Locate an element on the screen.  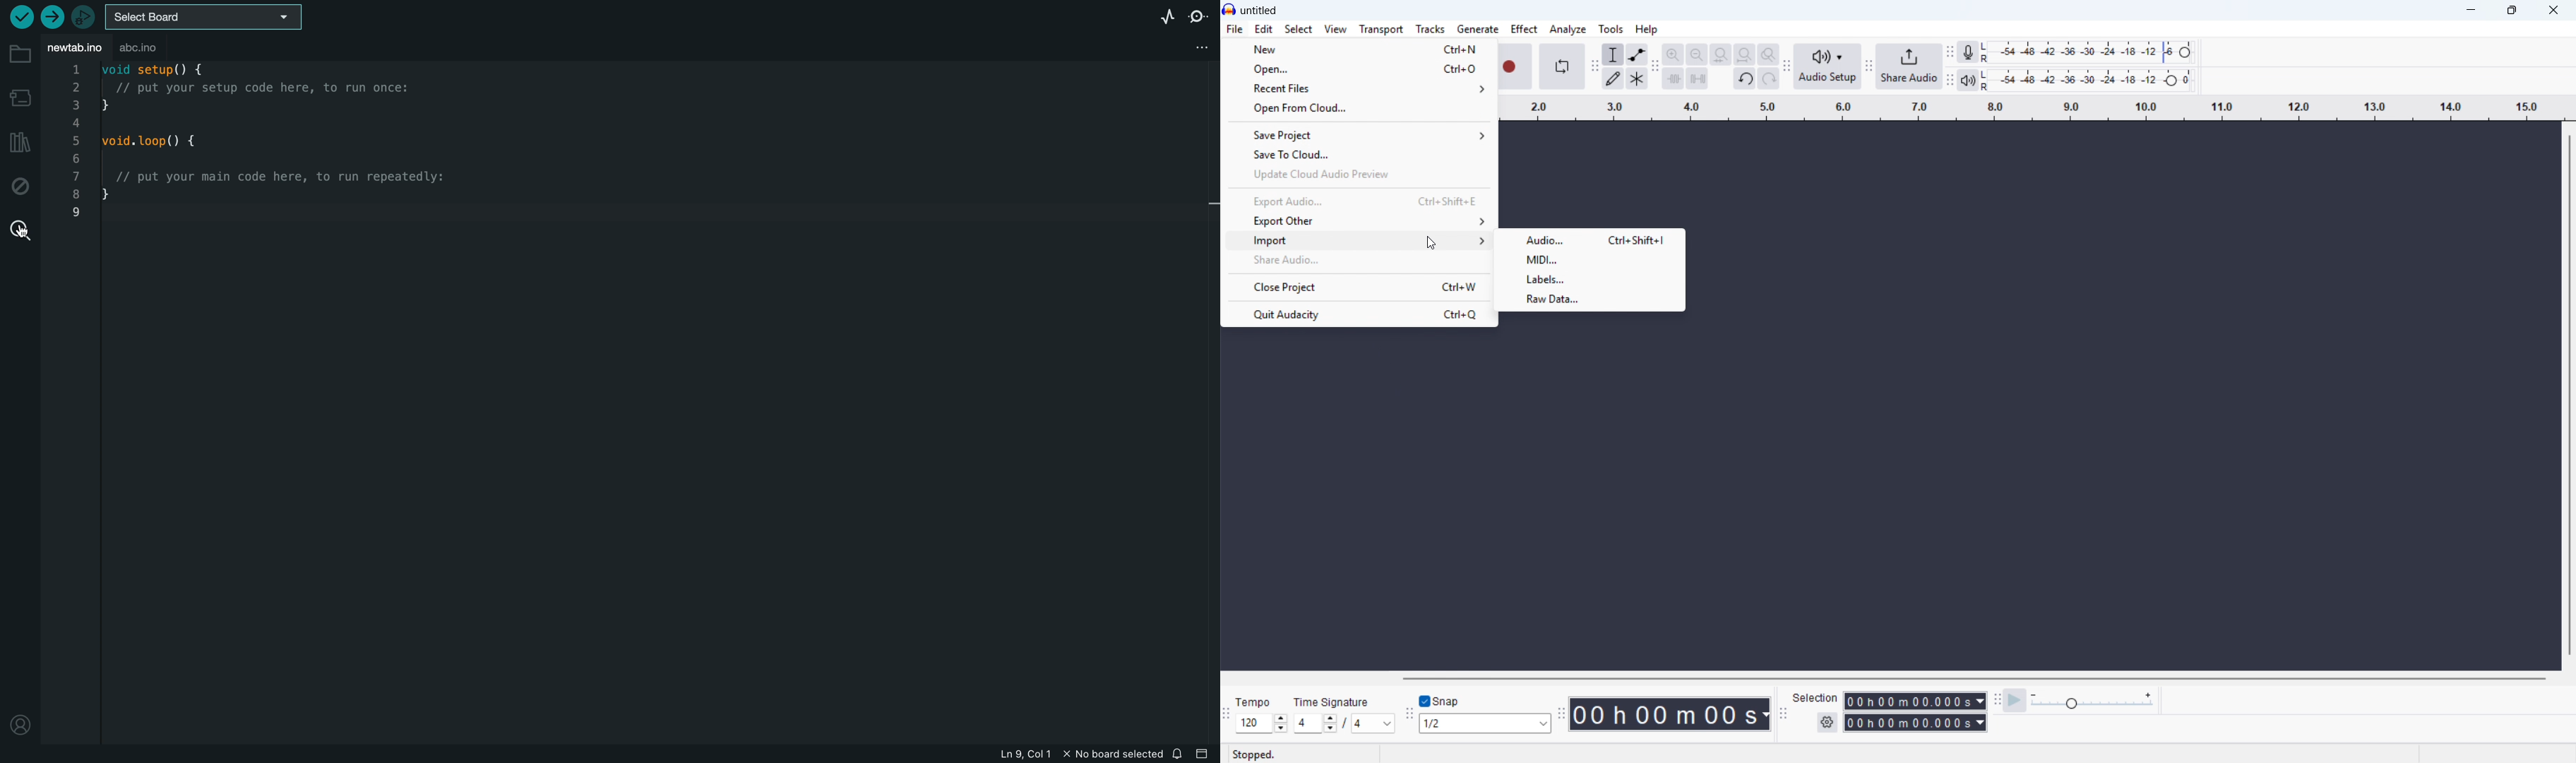
Silence audio selection  is located at coordinates (1698, 79).